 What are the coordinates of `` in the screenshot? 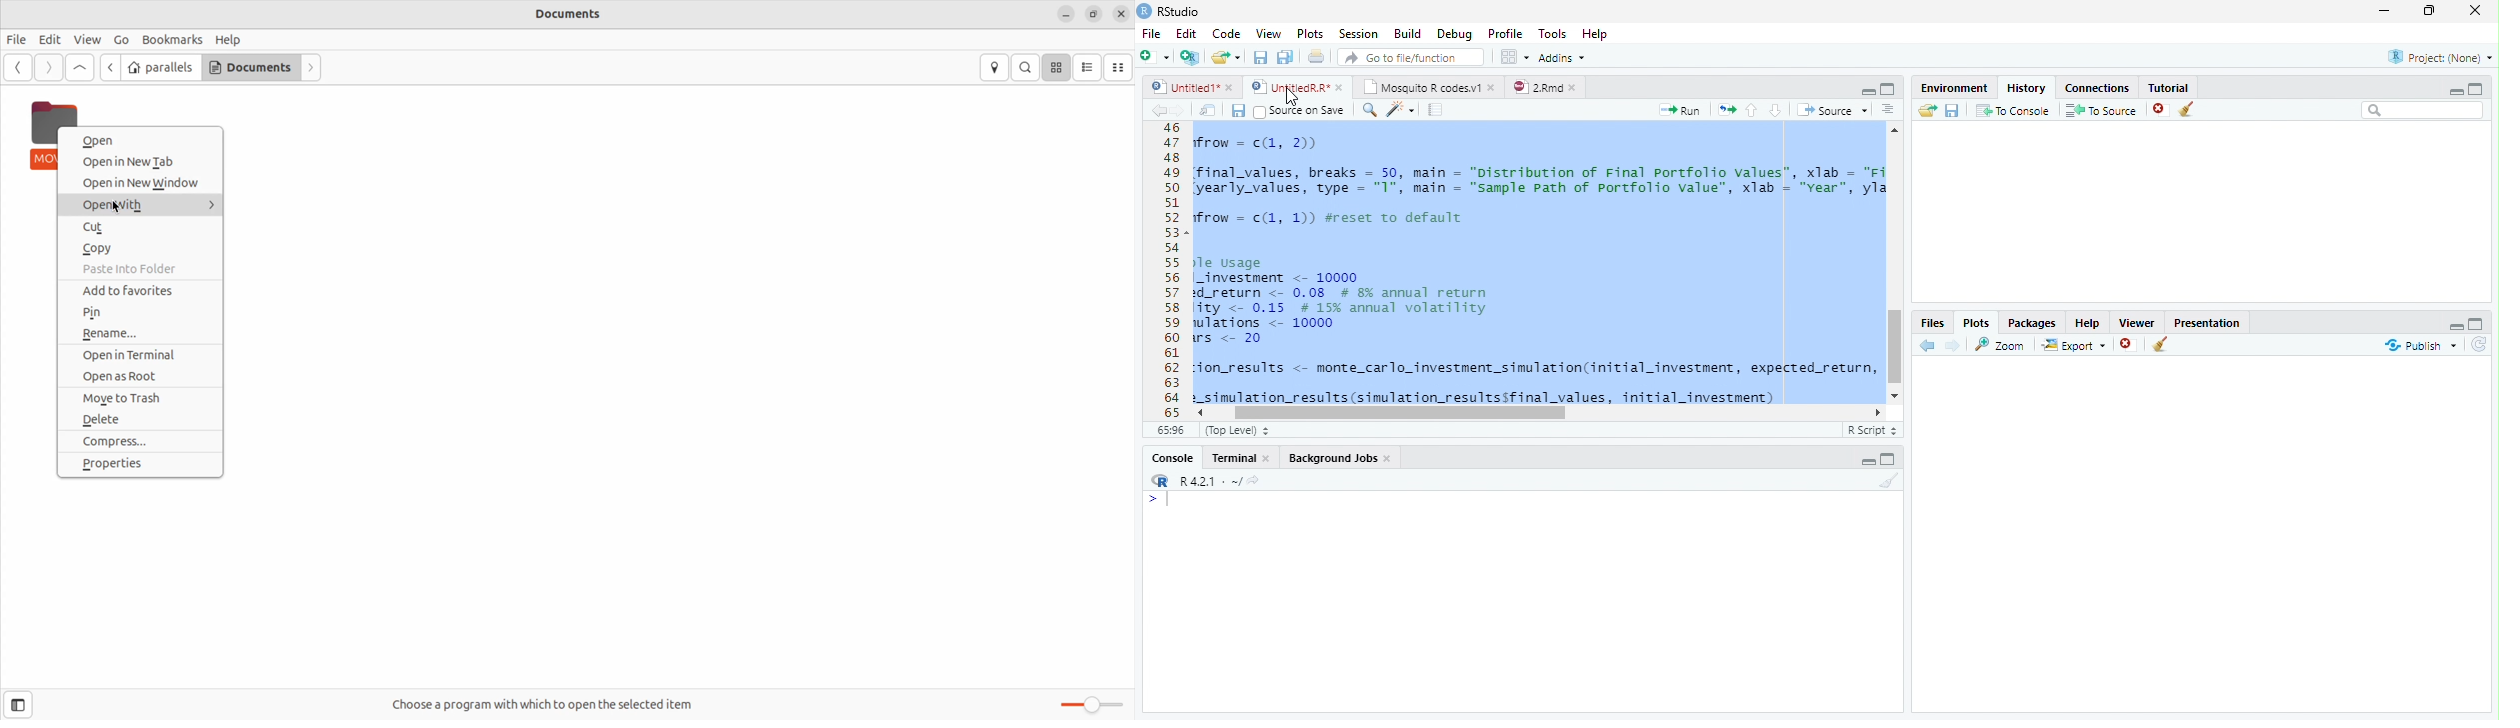 It's located at (1867, 89).